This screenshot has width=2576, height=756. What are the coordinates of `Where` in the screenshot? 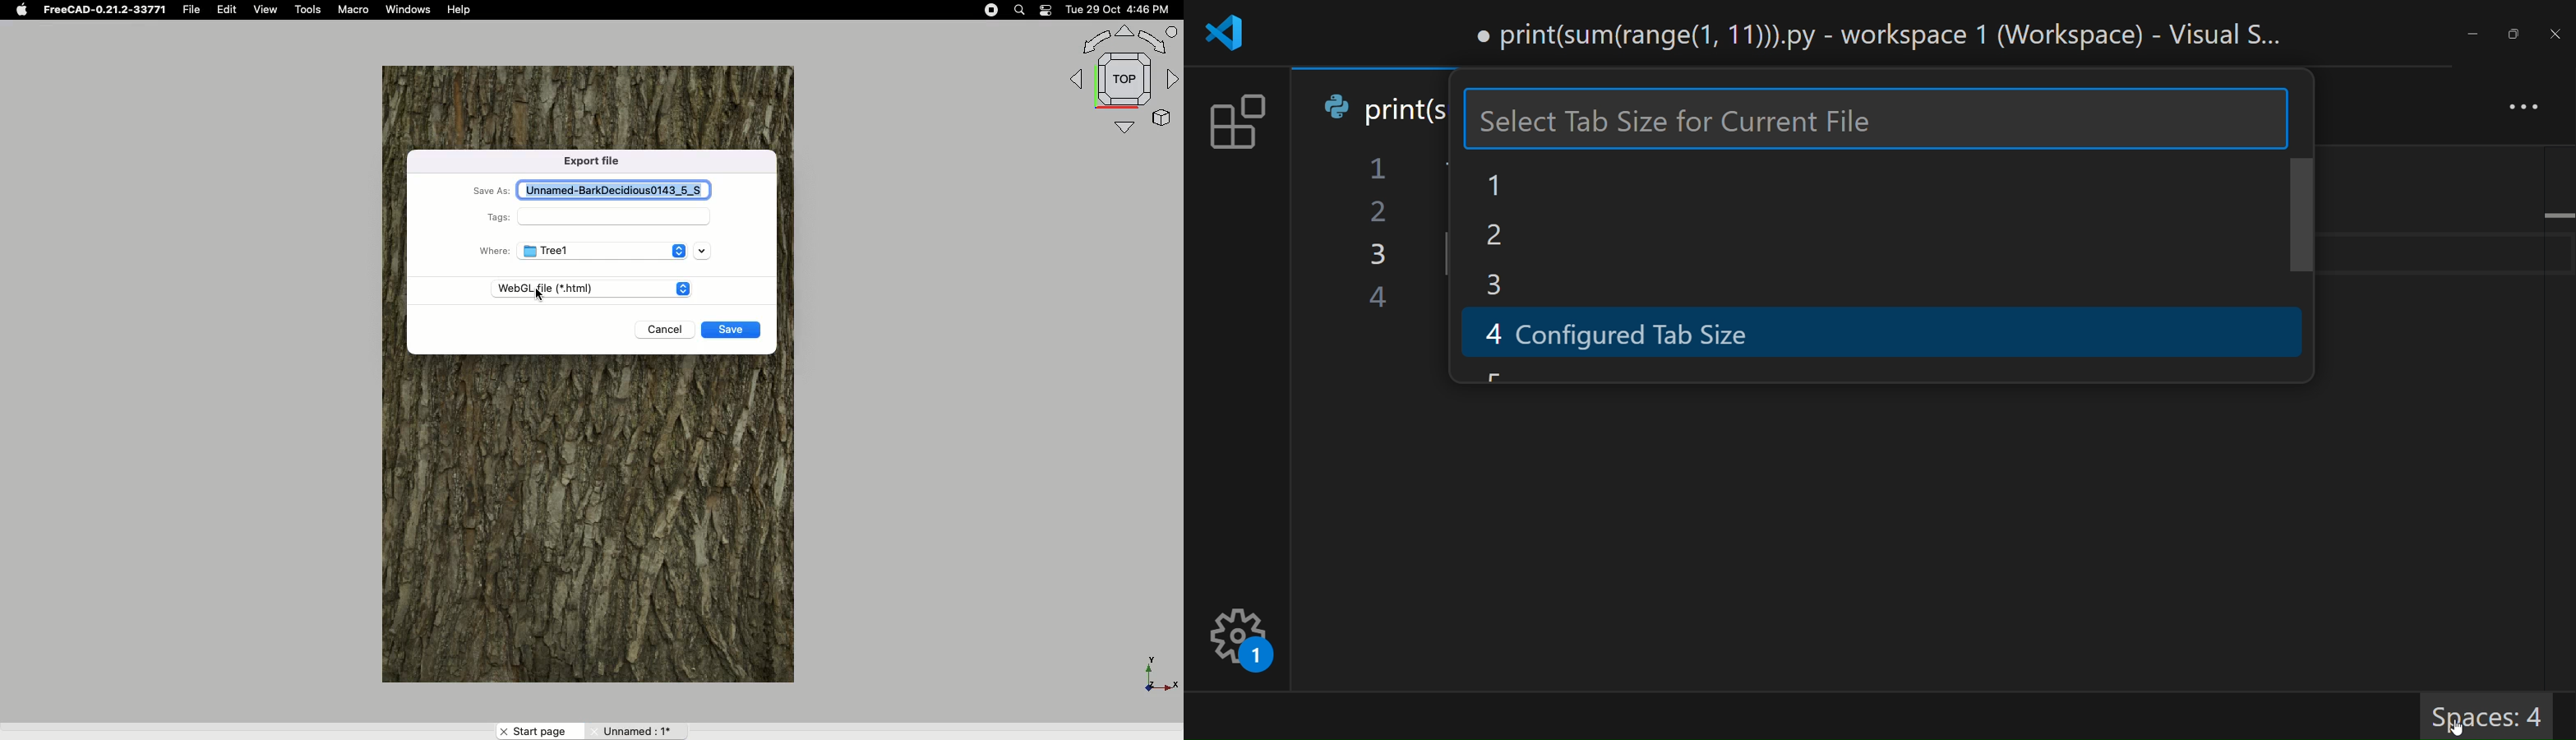 It's located at (492, 250).